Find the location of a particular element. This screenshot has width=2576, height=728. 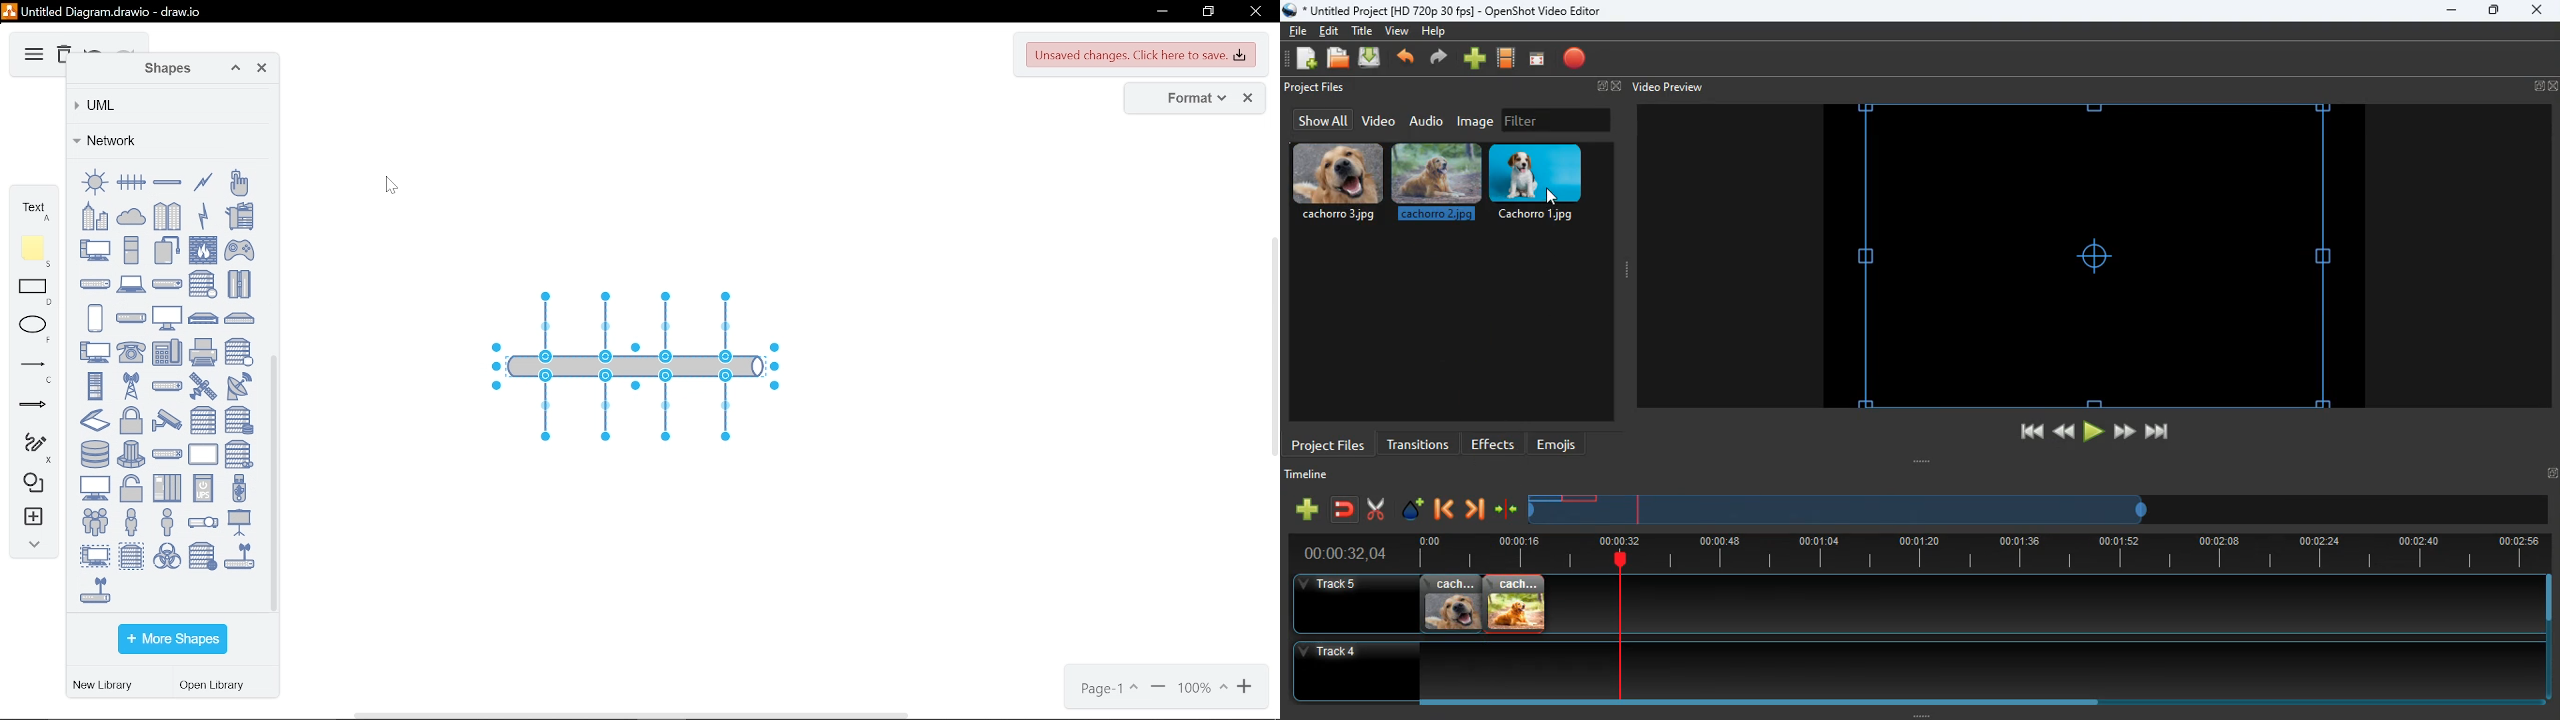

scanner is located at coordinates (95, 420).